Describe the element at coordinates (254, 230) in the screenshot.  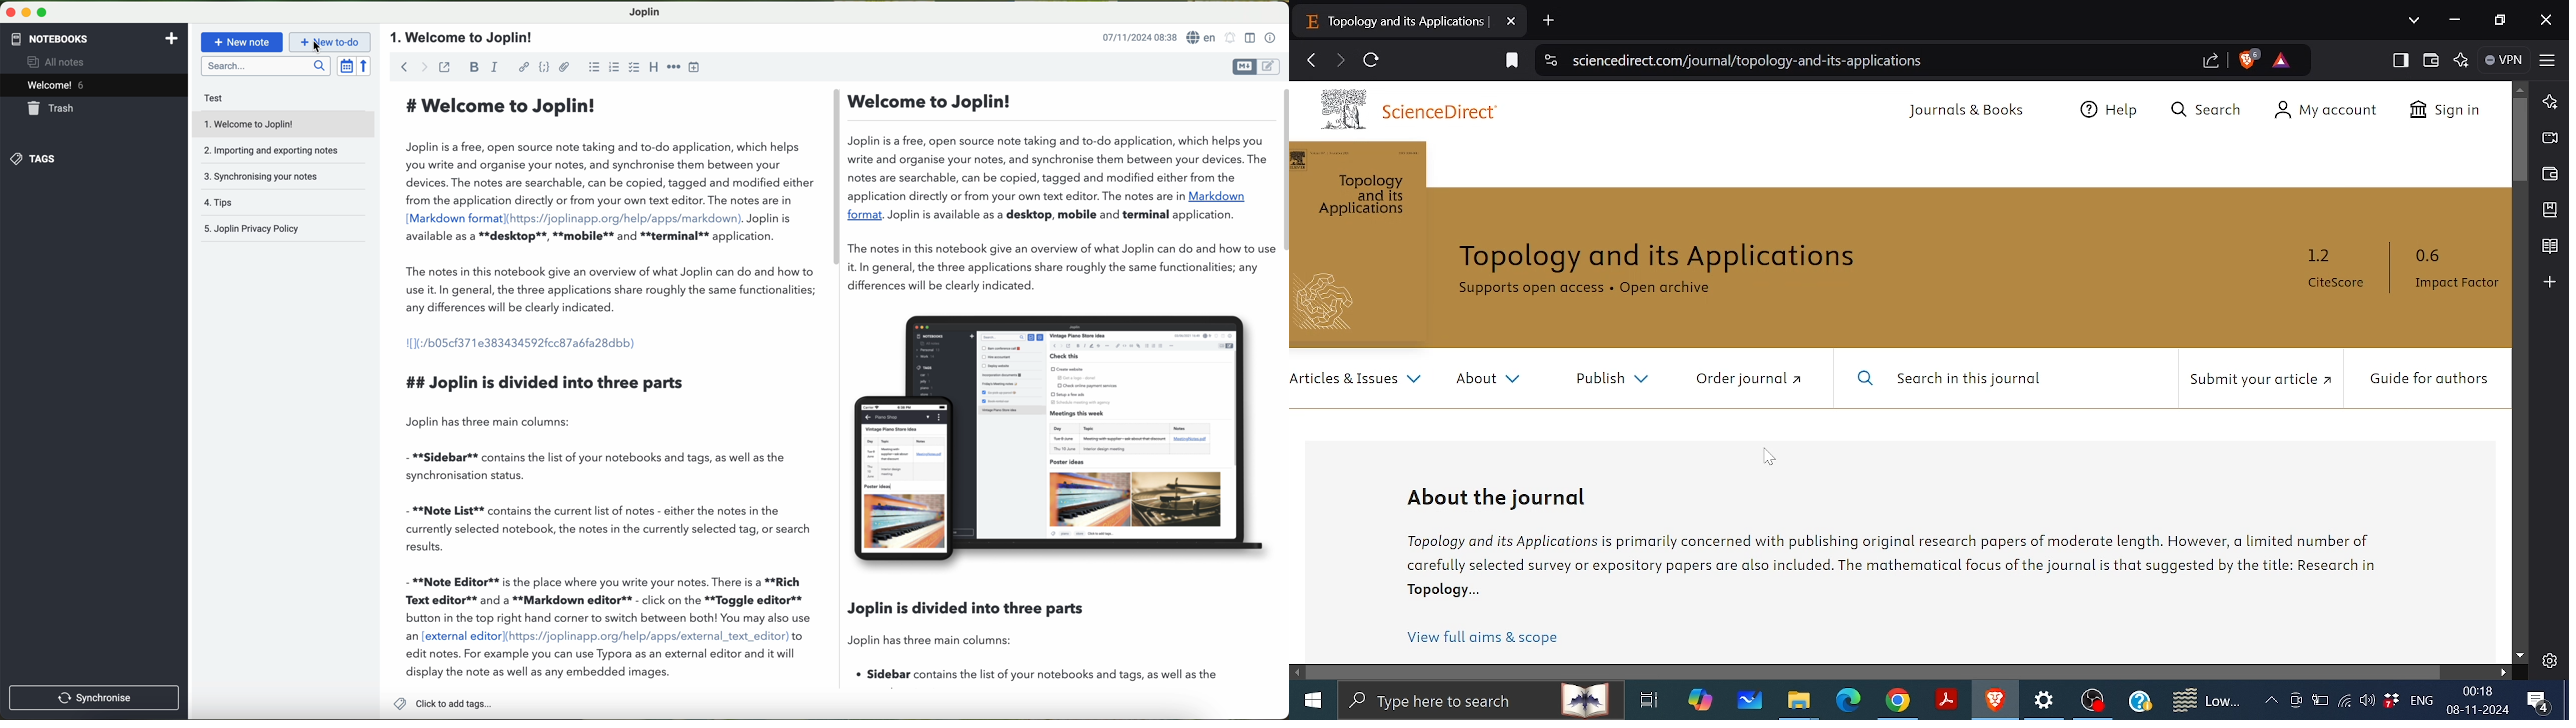
I see `Joplin privacy policy` at that location.